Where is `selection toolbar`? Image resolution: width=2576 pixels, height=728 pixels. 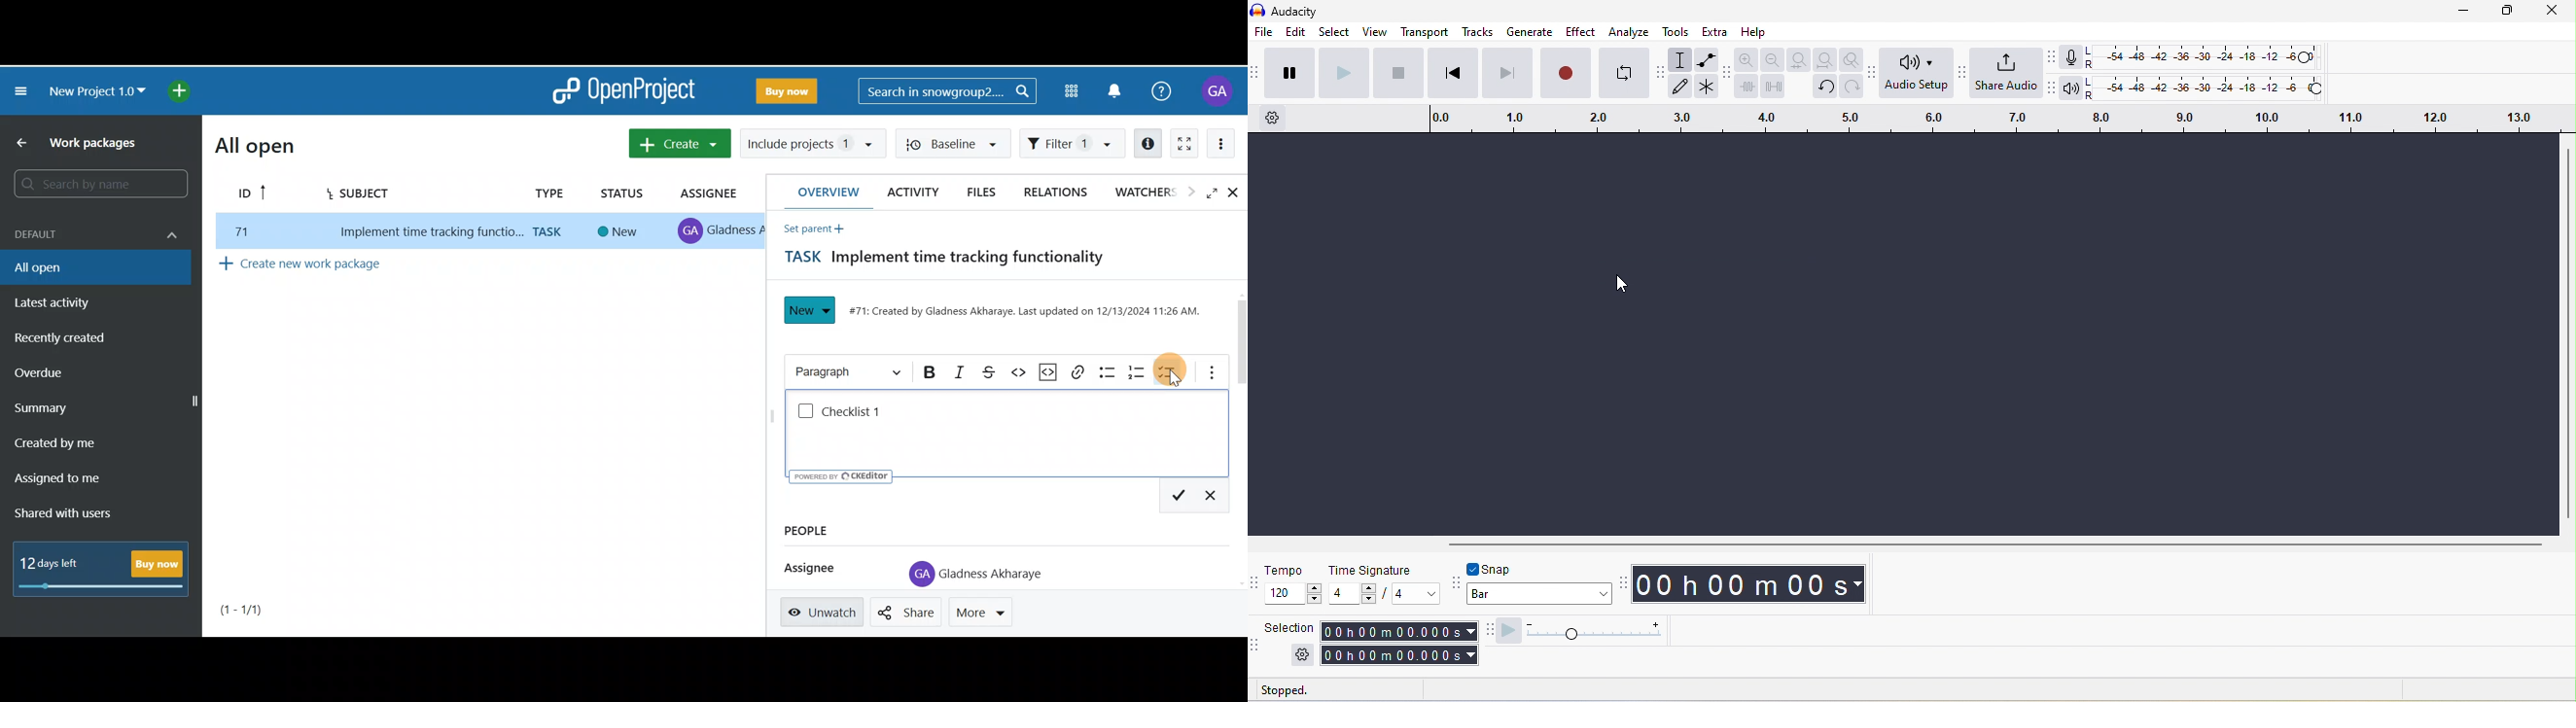
selection toolbar is located at coordinates (1255, 649).